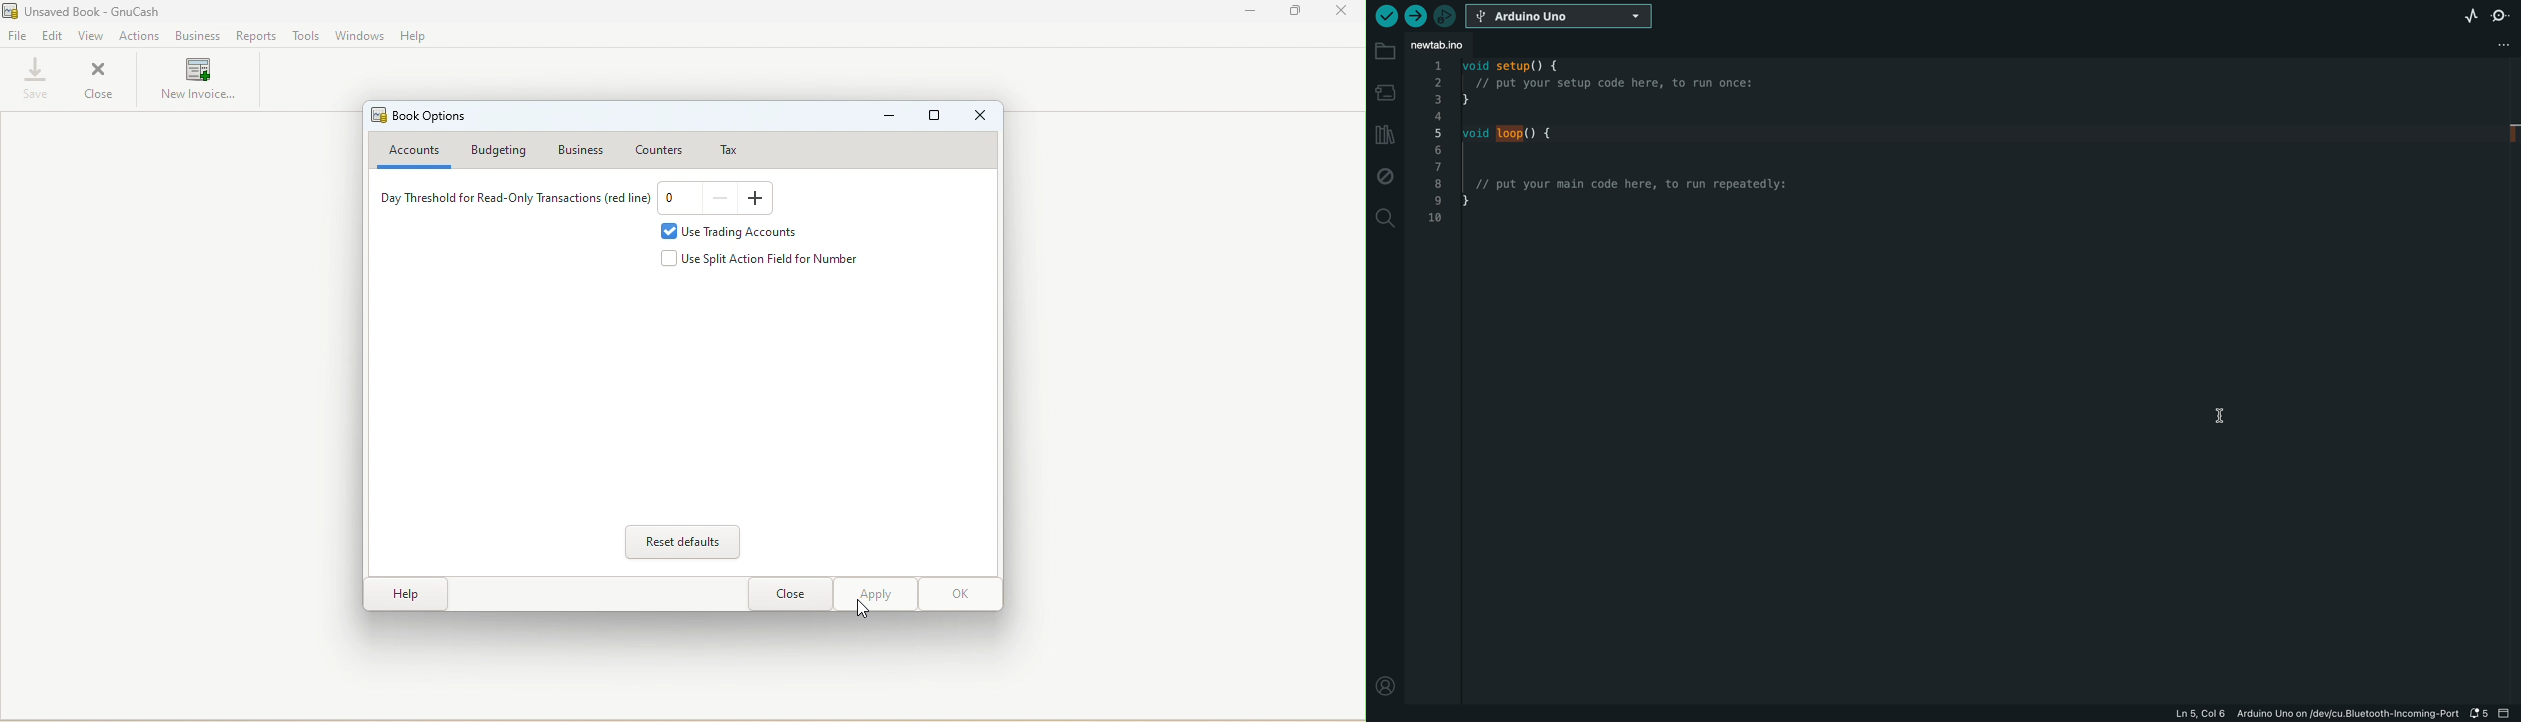  Describe the element at coordinates (2485, 46) in the screenshot. I see `file setting` at that location.